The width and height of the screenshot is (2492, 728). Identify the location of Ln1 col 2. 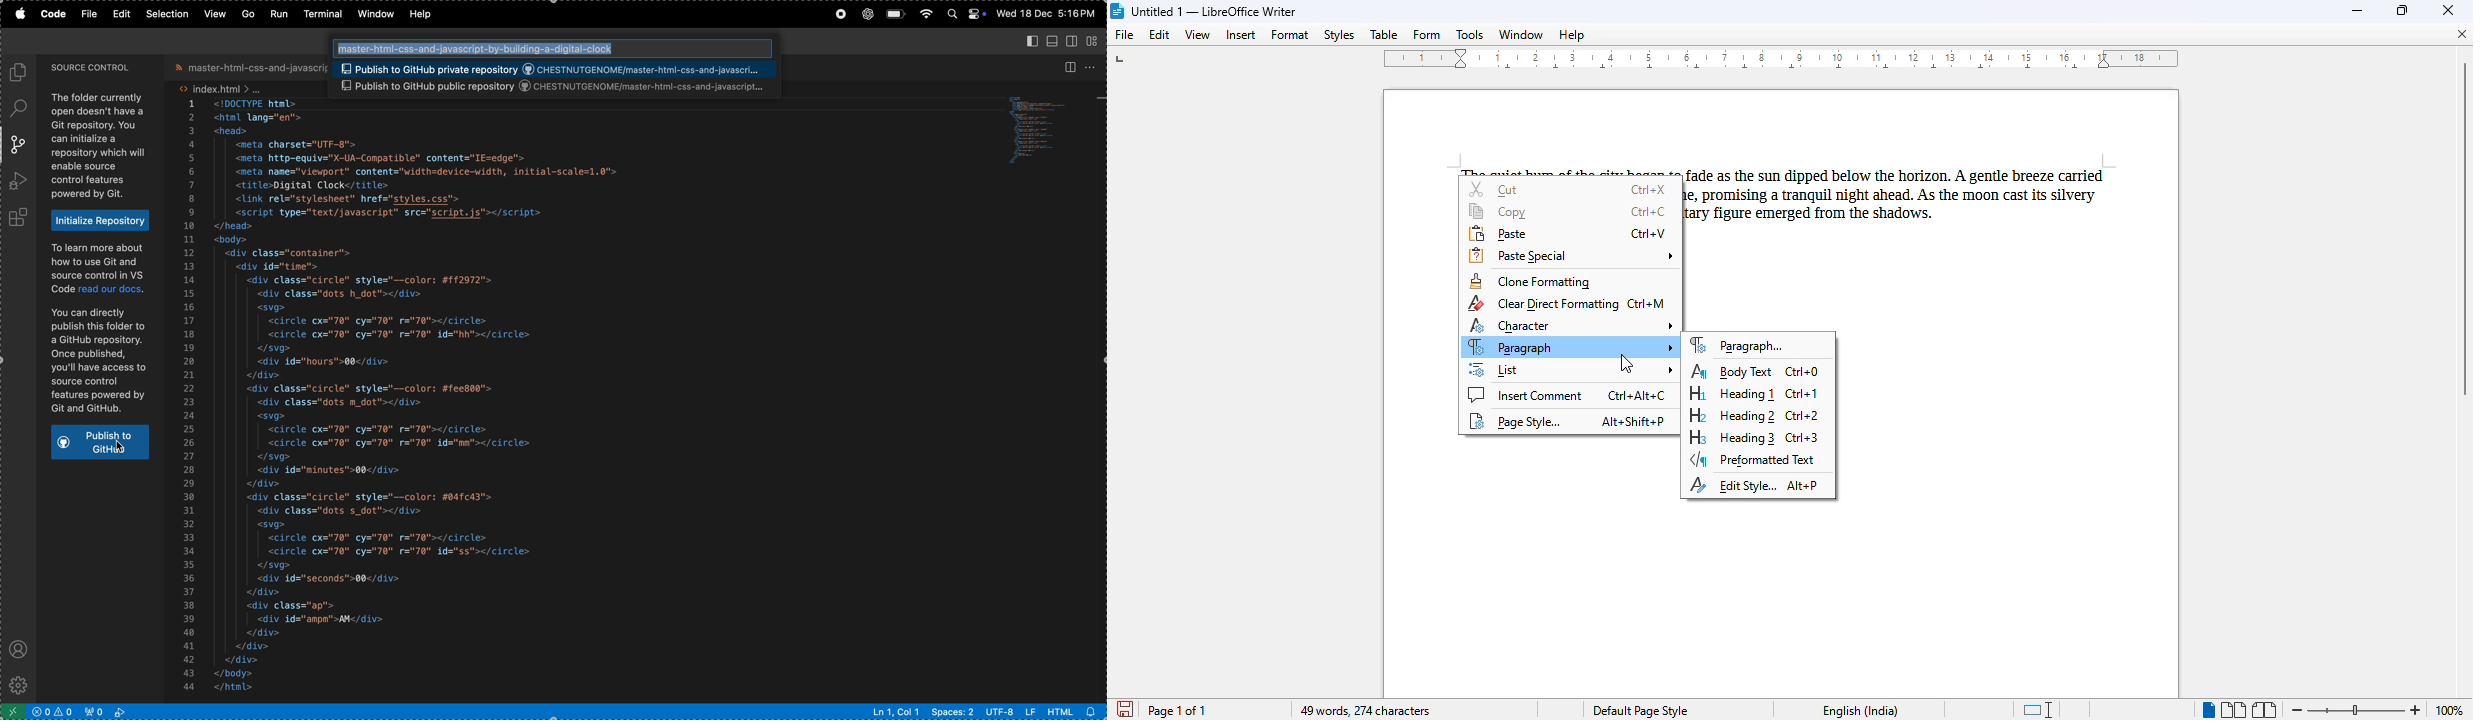
(895, 712).